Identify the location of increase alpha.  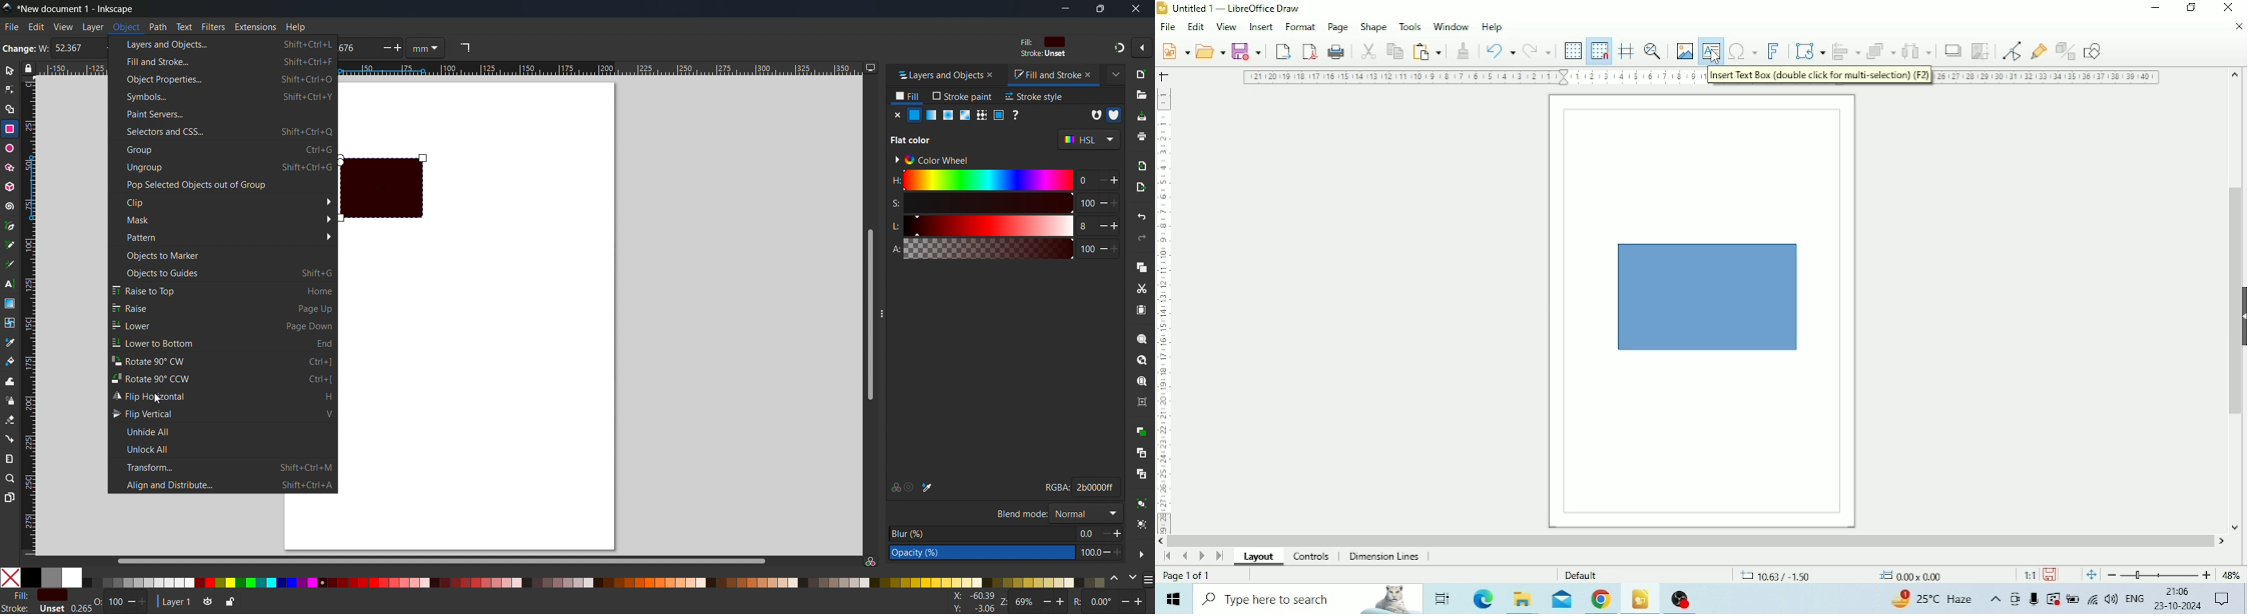
(1119, 247).